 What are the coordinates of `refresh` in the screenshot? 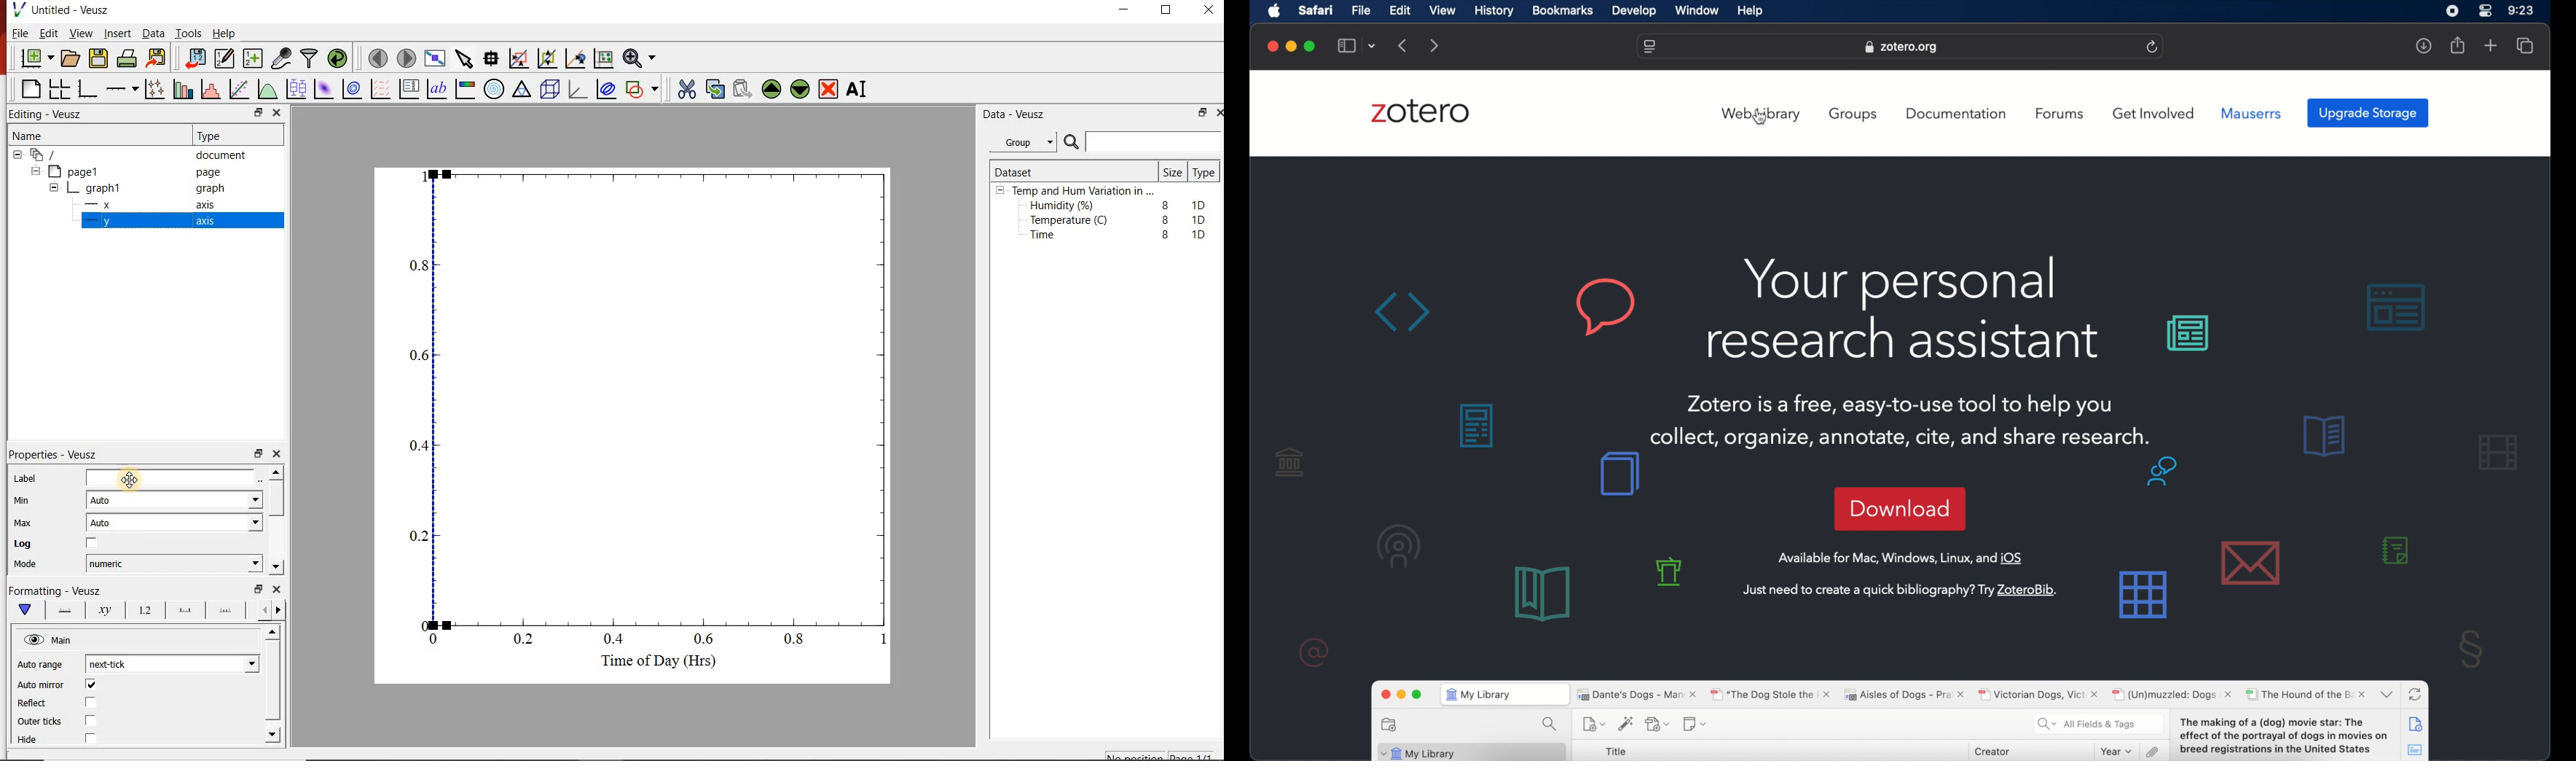 It's located at (2153, 47).